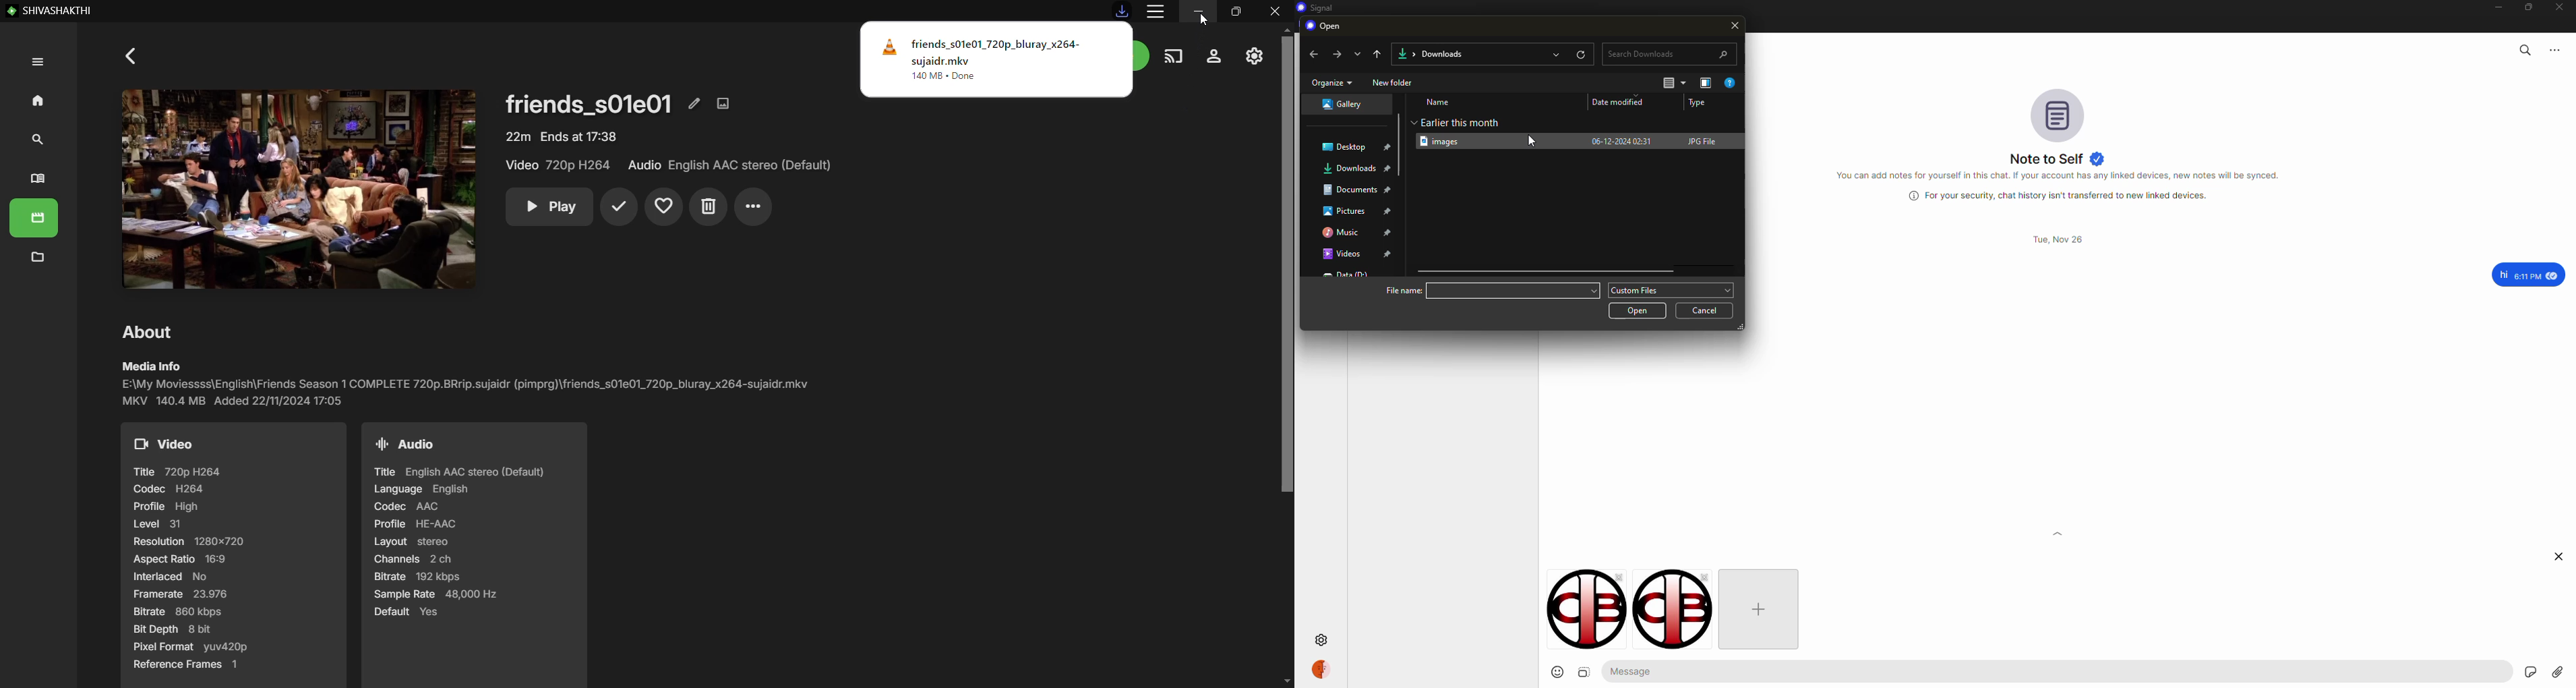 The image size is (2576, 700). I want to click on location, so click(1350, 190).